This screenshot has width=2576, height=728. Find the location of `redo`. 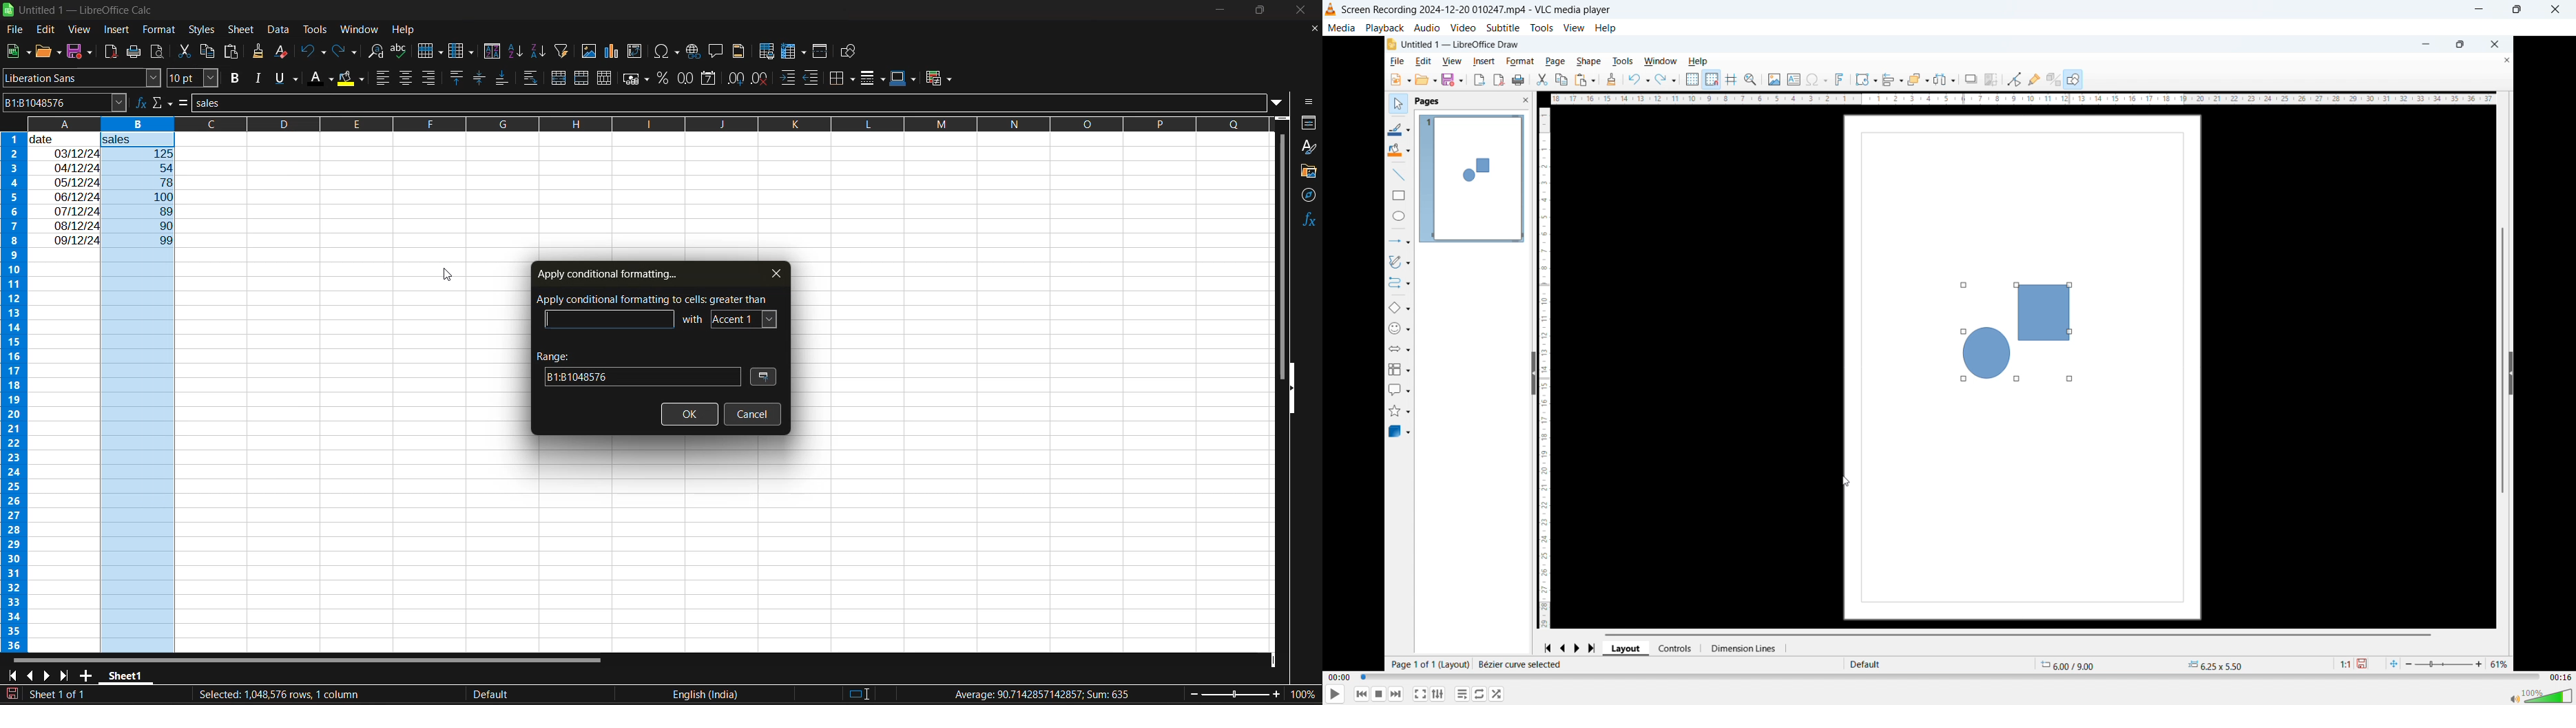

redo is located at coordinates (347, 52).